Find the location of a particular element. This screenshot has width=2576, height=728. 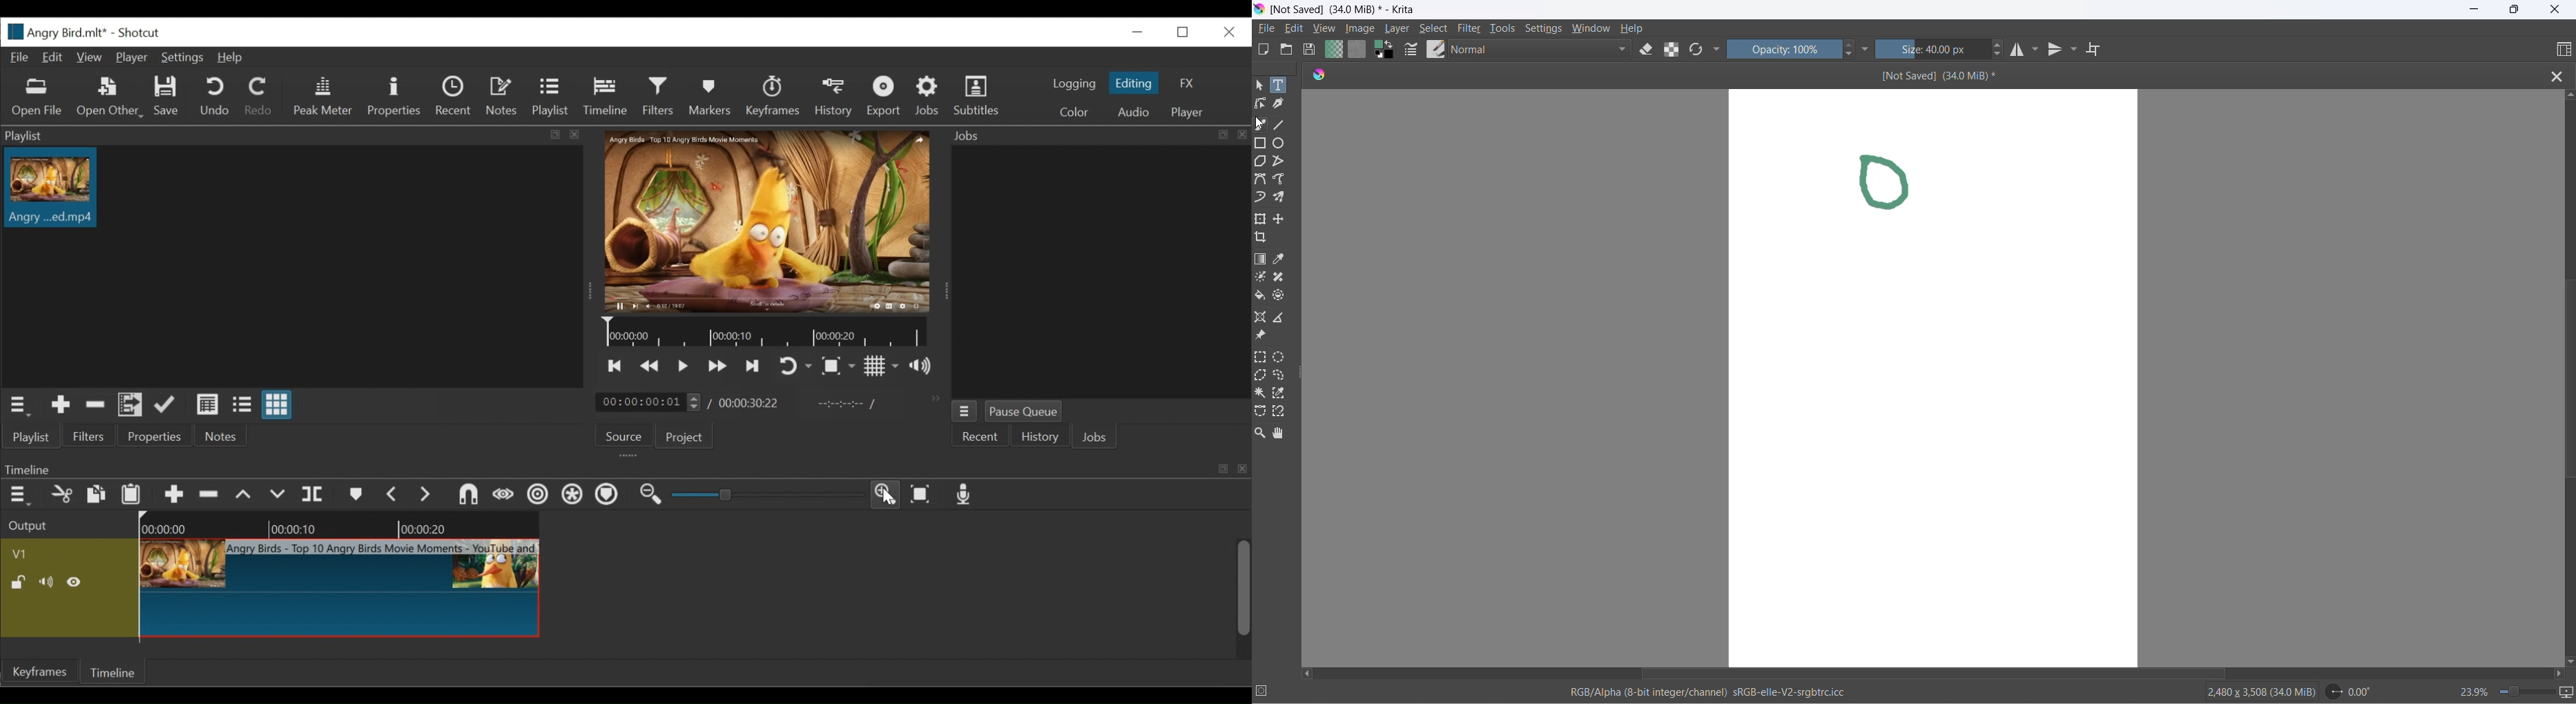

Hide is located at coordinates (78, 581).